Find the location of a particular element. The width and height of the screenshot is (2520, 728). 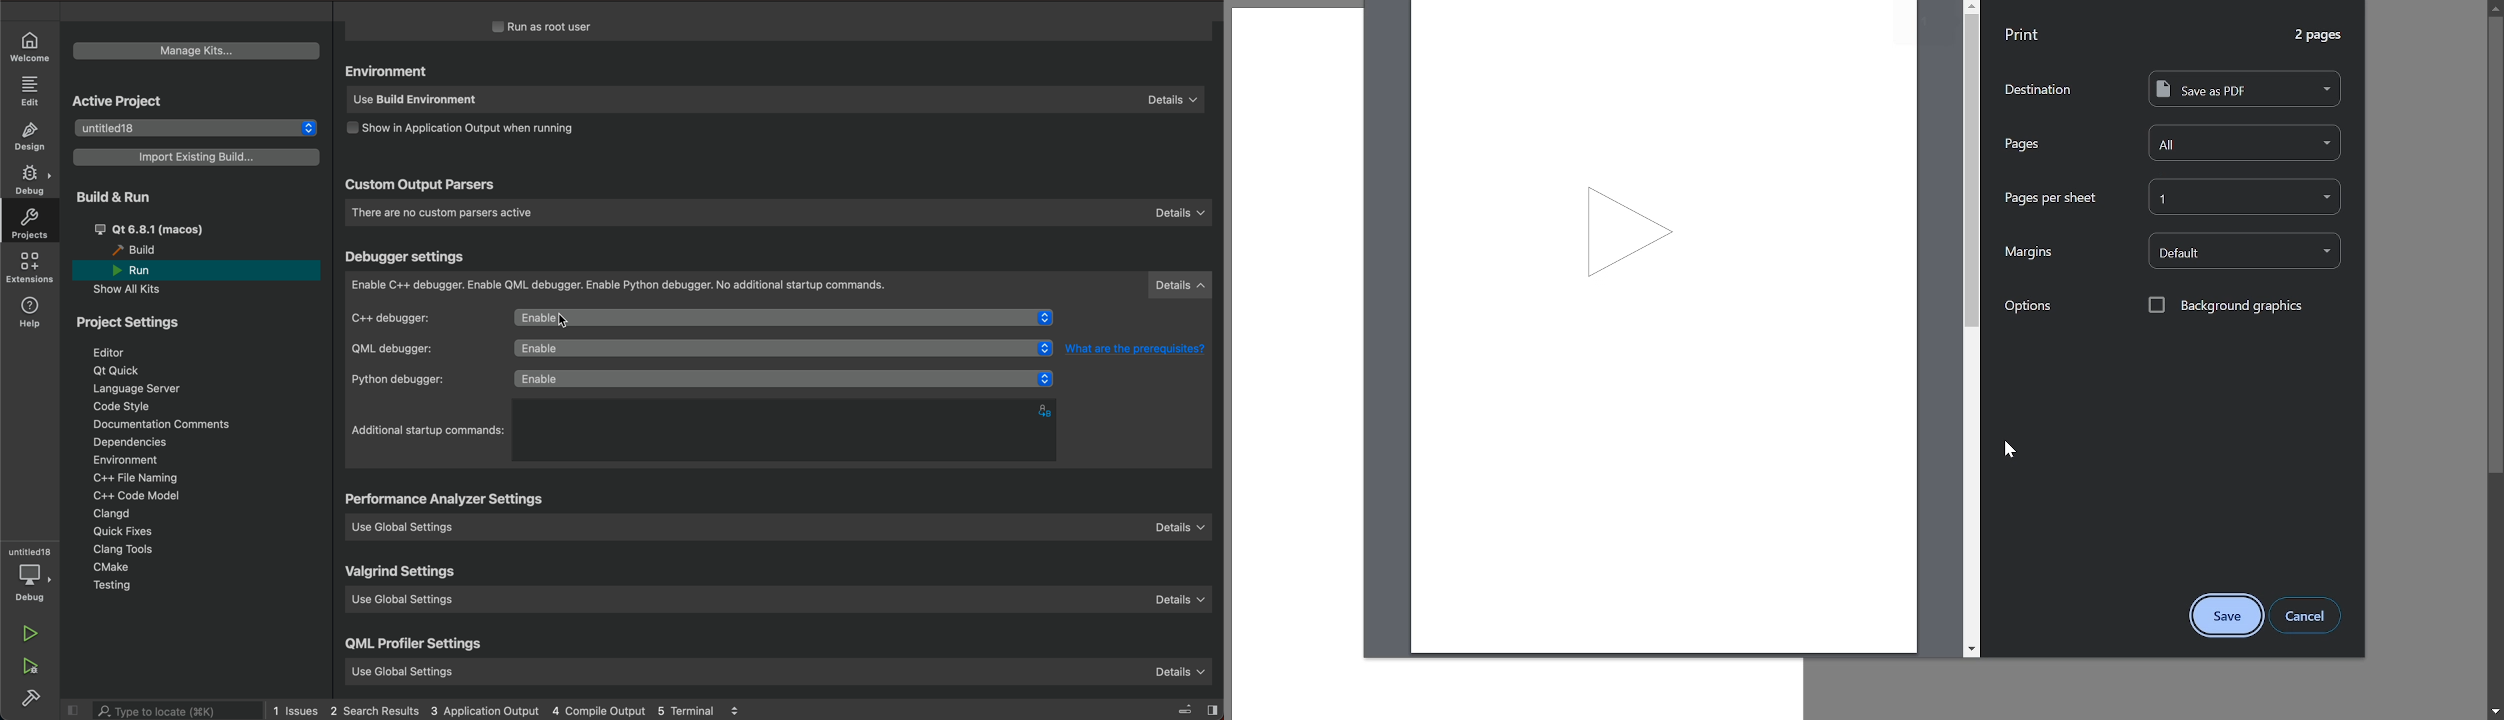

extensions is located at coordinates (31, 269).